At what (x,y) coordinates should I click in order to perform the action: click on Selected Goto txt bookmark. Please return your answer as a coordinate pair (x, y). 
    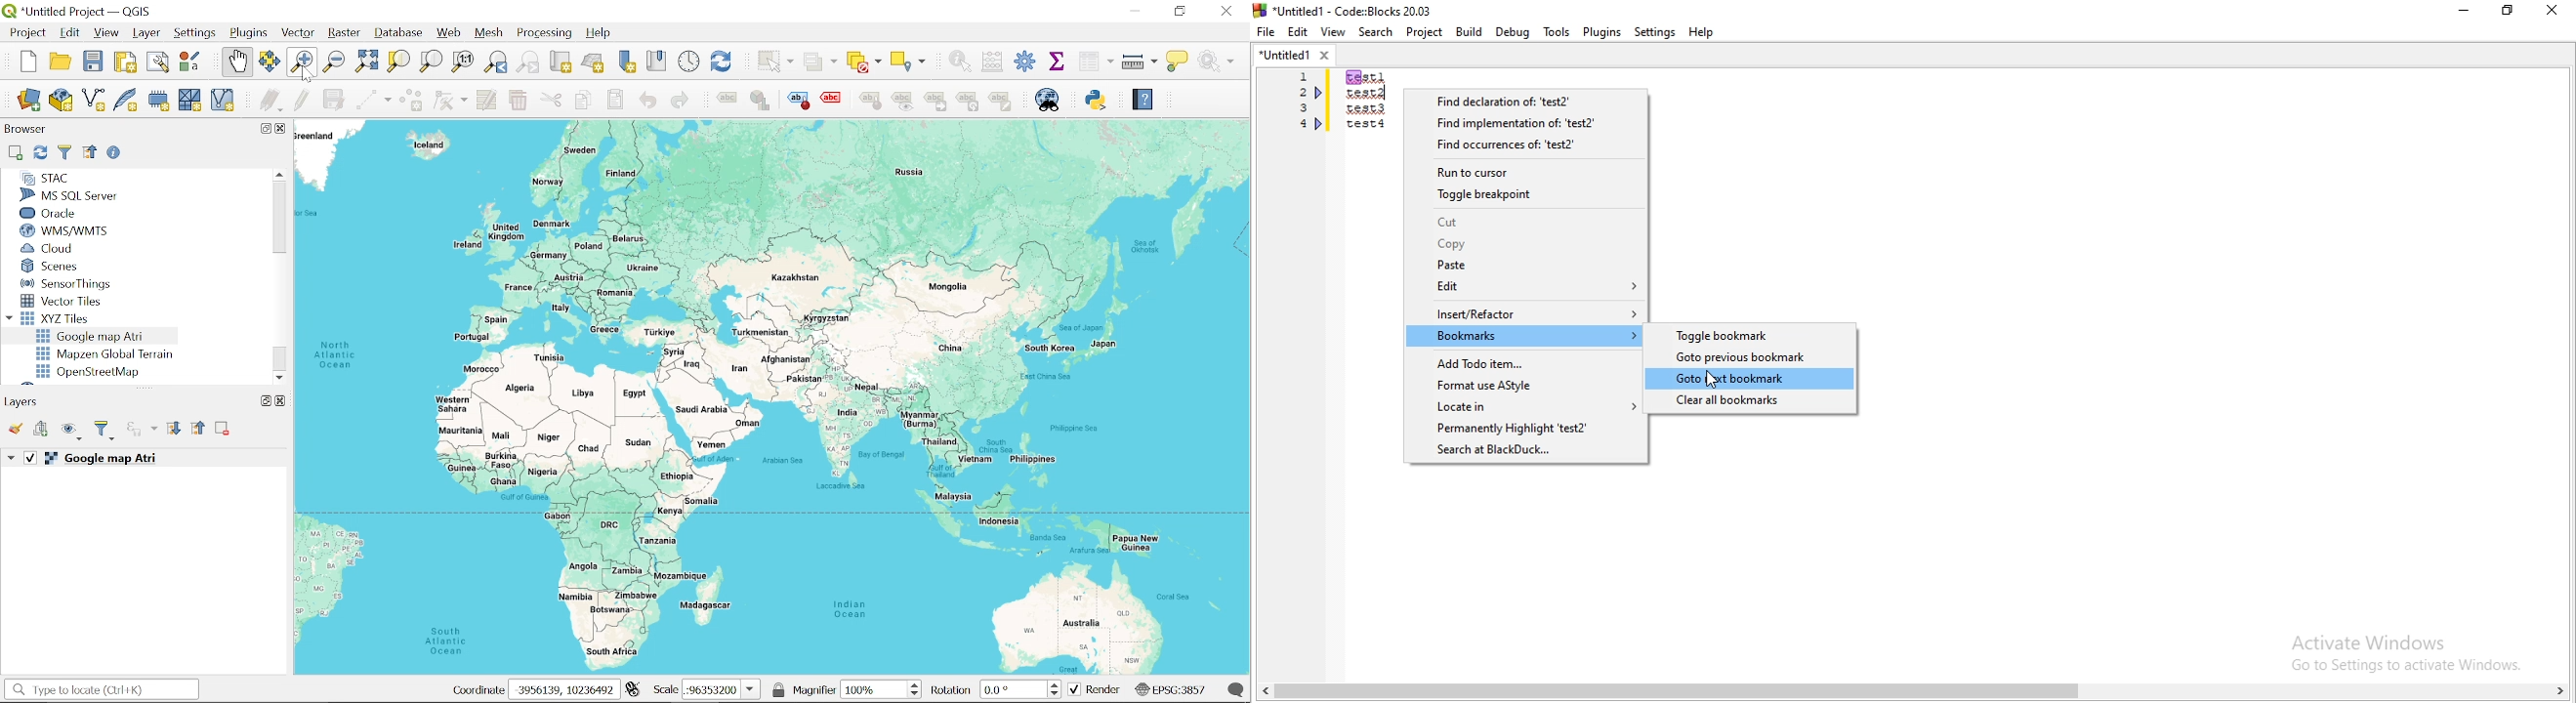
    Looking at the image, I should click on (1755, 380).